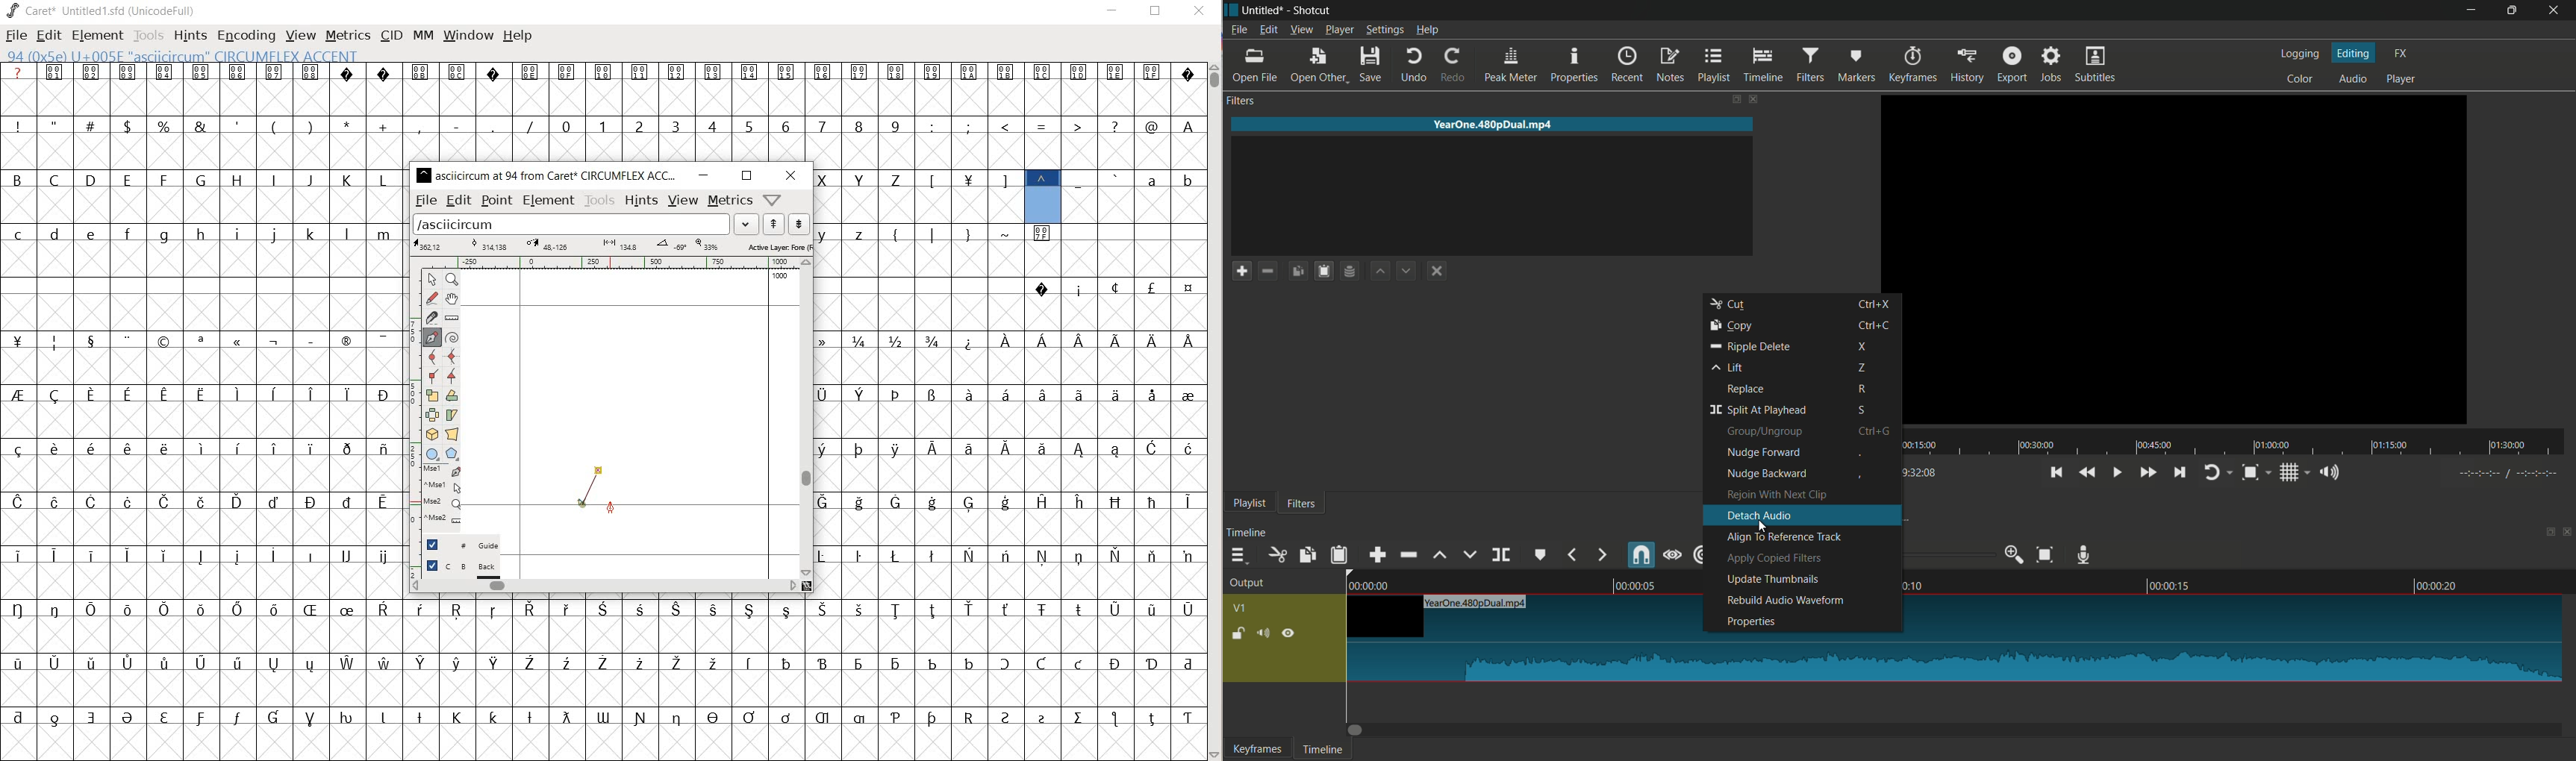 This screenshot has height=784, width=2576. What do you see at coordinates (1756, 412) in the screenshot?
I see `split at playhead` at bounding box center [1756, 412].